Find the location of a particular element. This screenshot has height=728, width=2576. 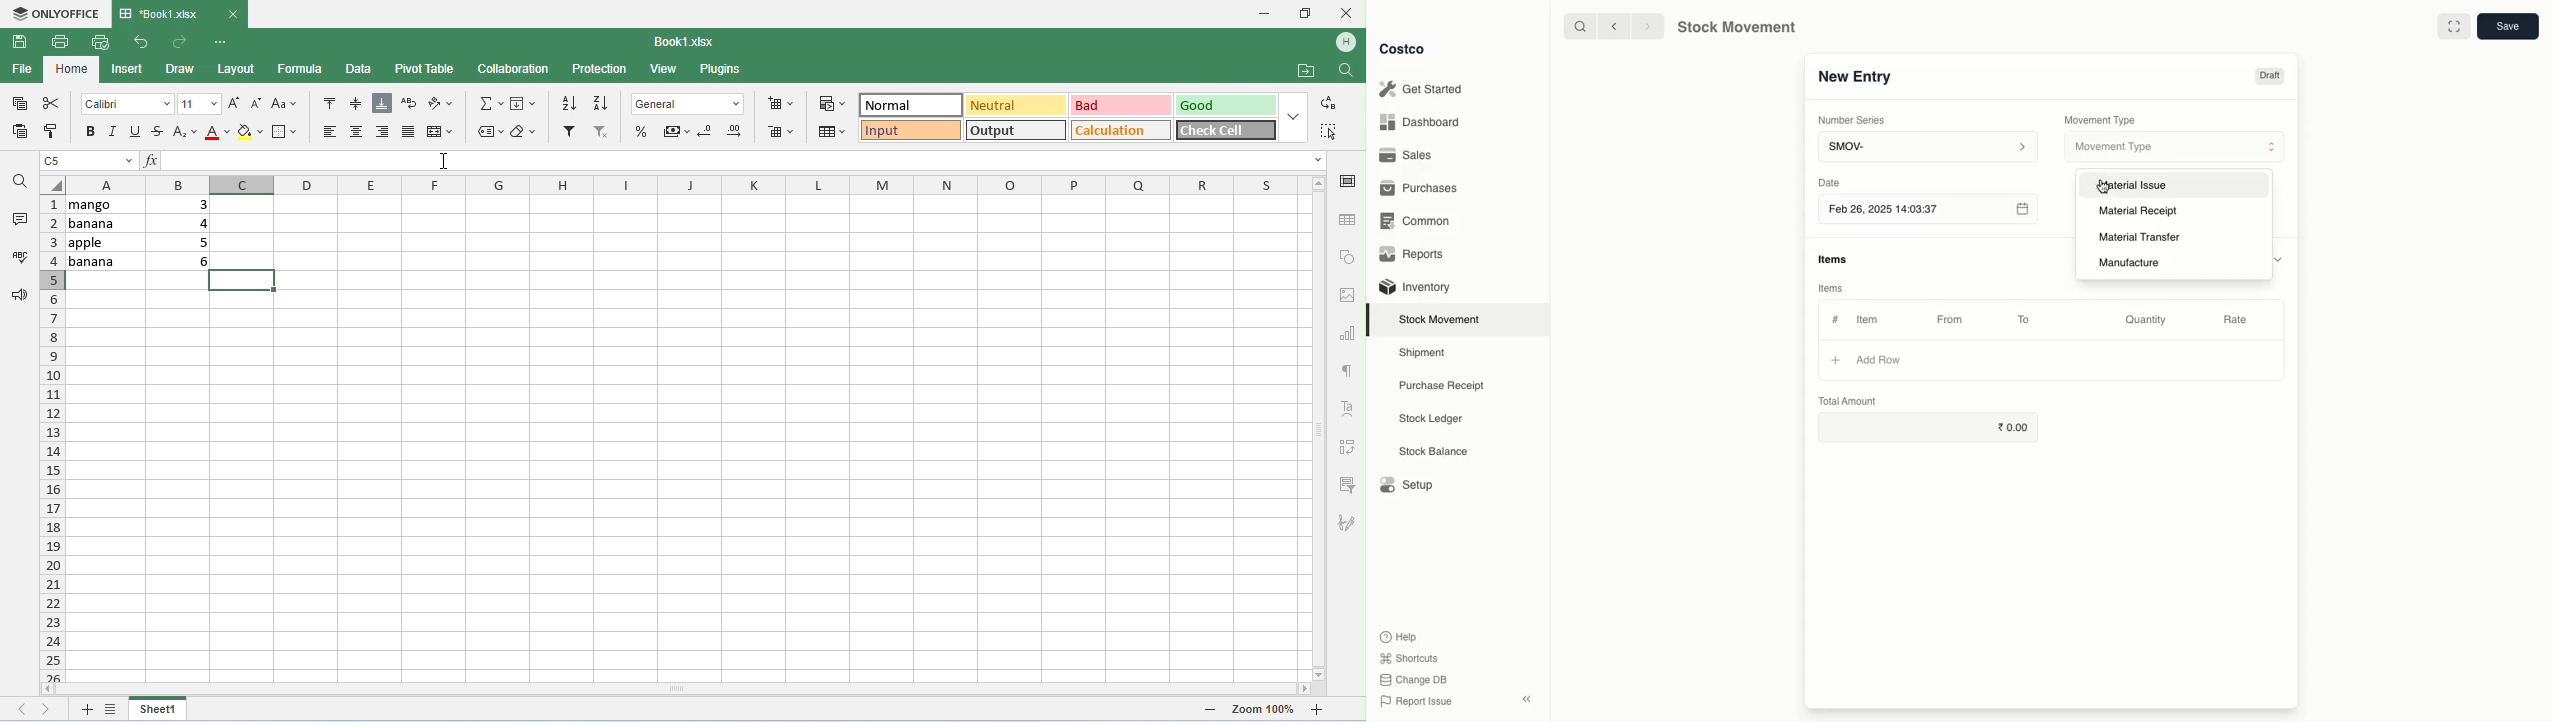

Shipment is located at coordinates (1423, 354).